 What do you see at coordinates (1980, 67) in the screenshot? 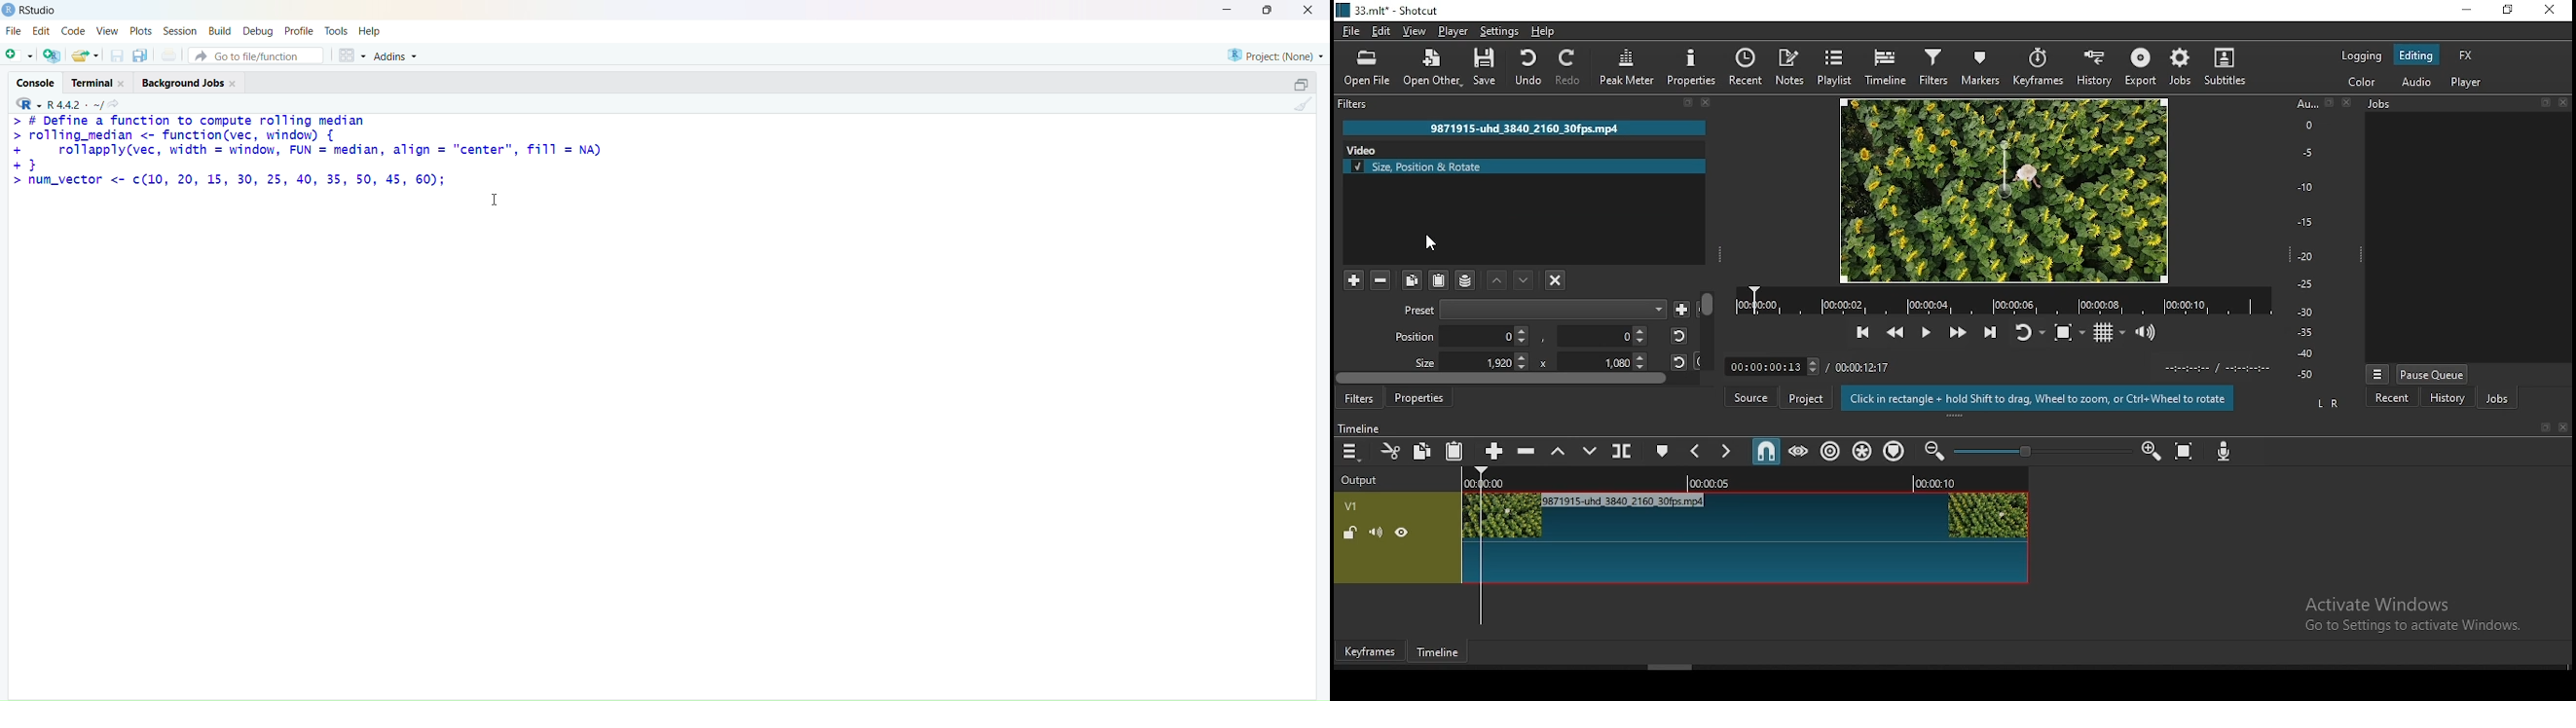
I see `markers` at bounding box center [1980, 67].